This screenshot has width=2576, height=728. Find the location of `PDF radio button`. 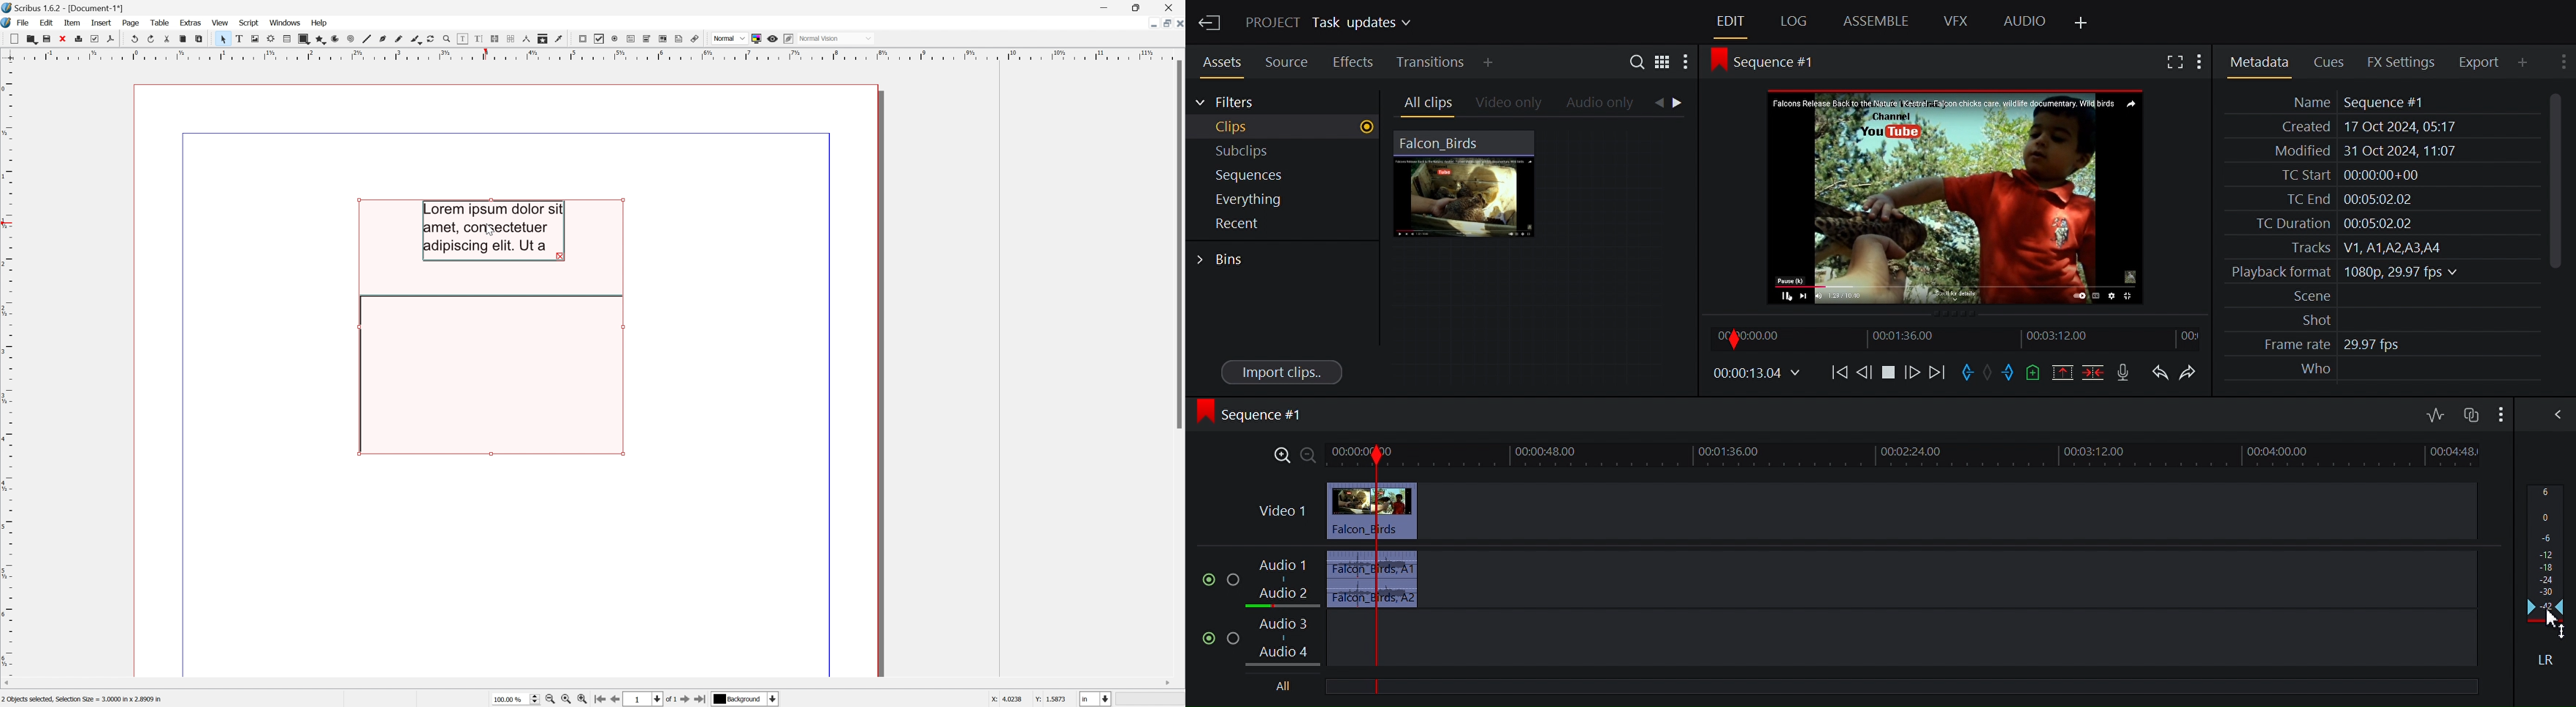

PDF radio button is located at coordinates (615, 38).